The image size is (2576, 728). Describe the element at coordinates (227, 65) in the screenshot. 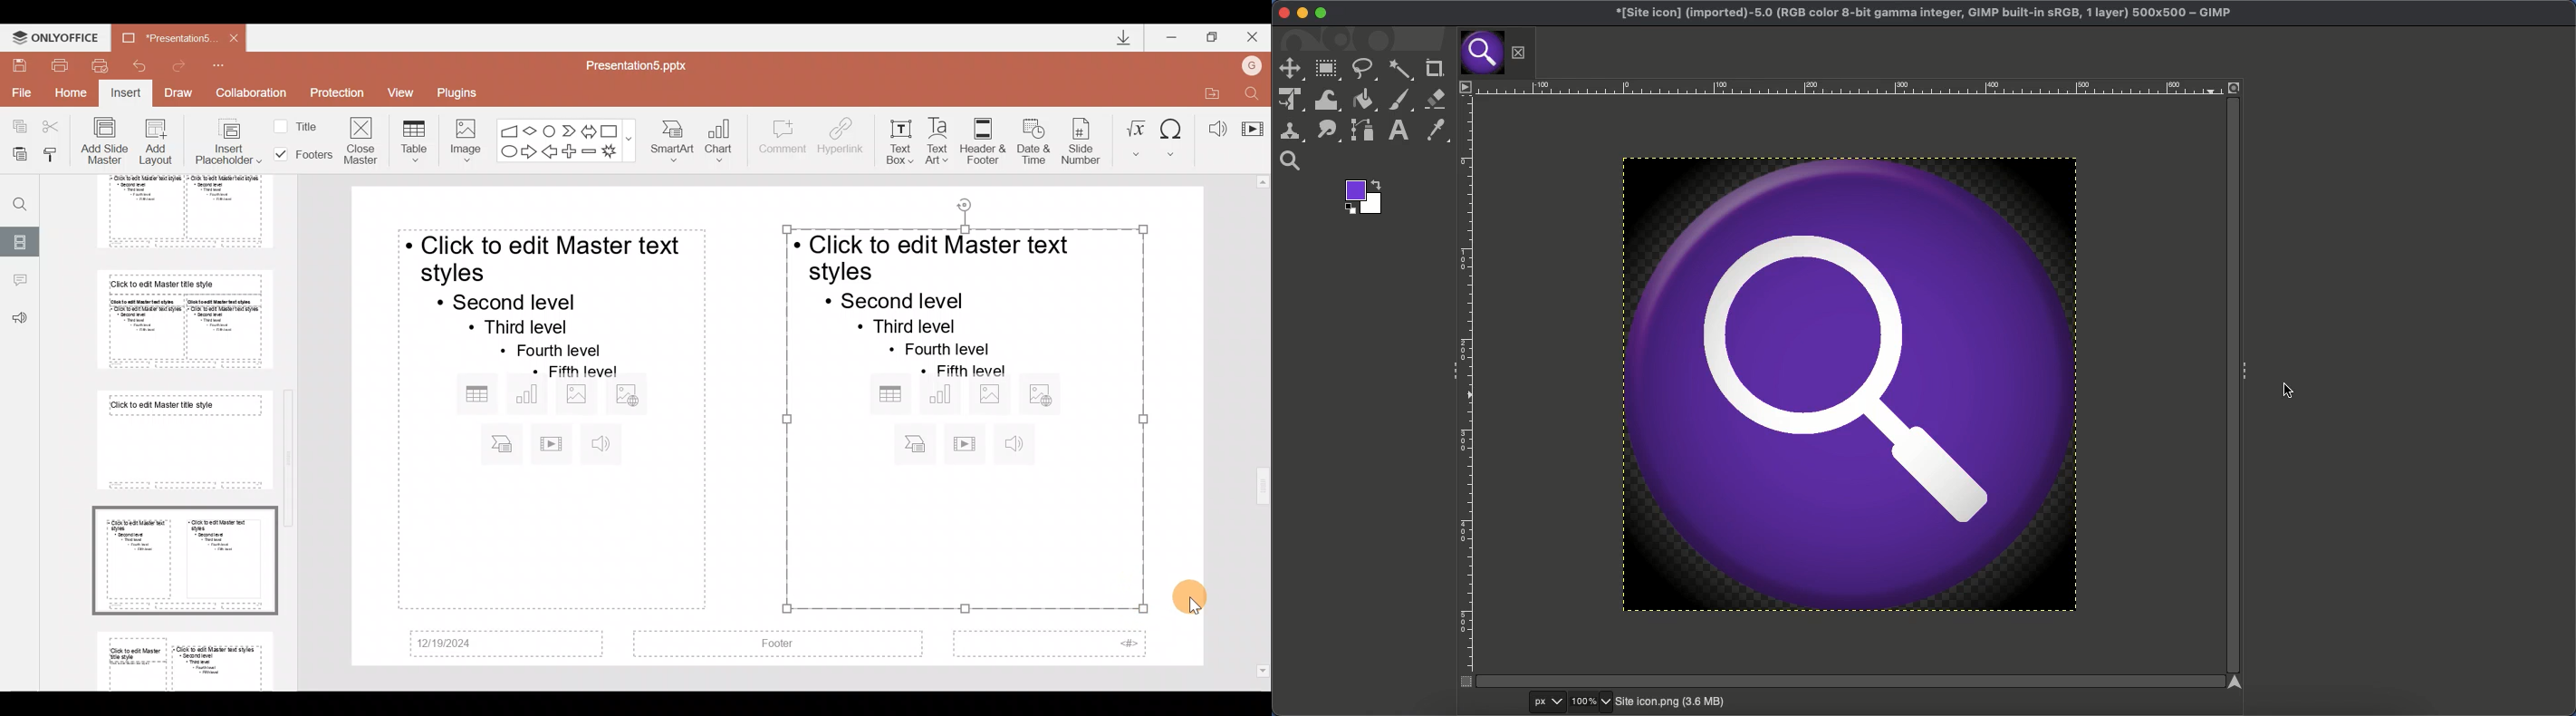

I see `Customize quick access toolbar` at that location.